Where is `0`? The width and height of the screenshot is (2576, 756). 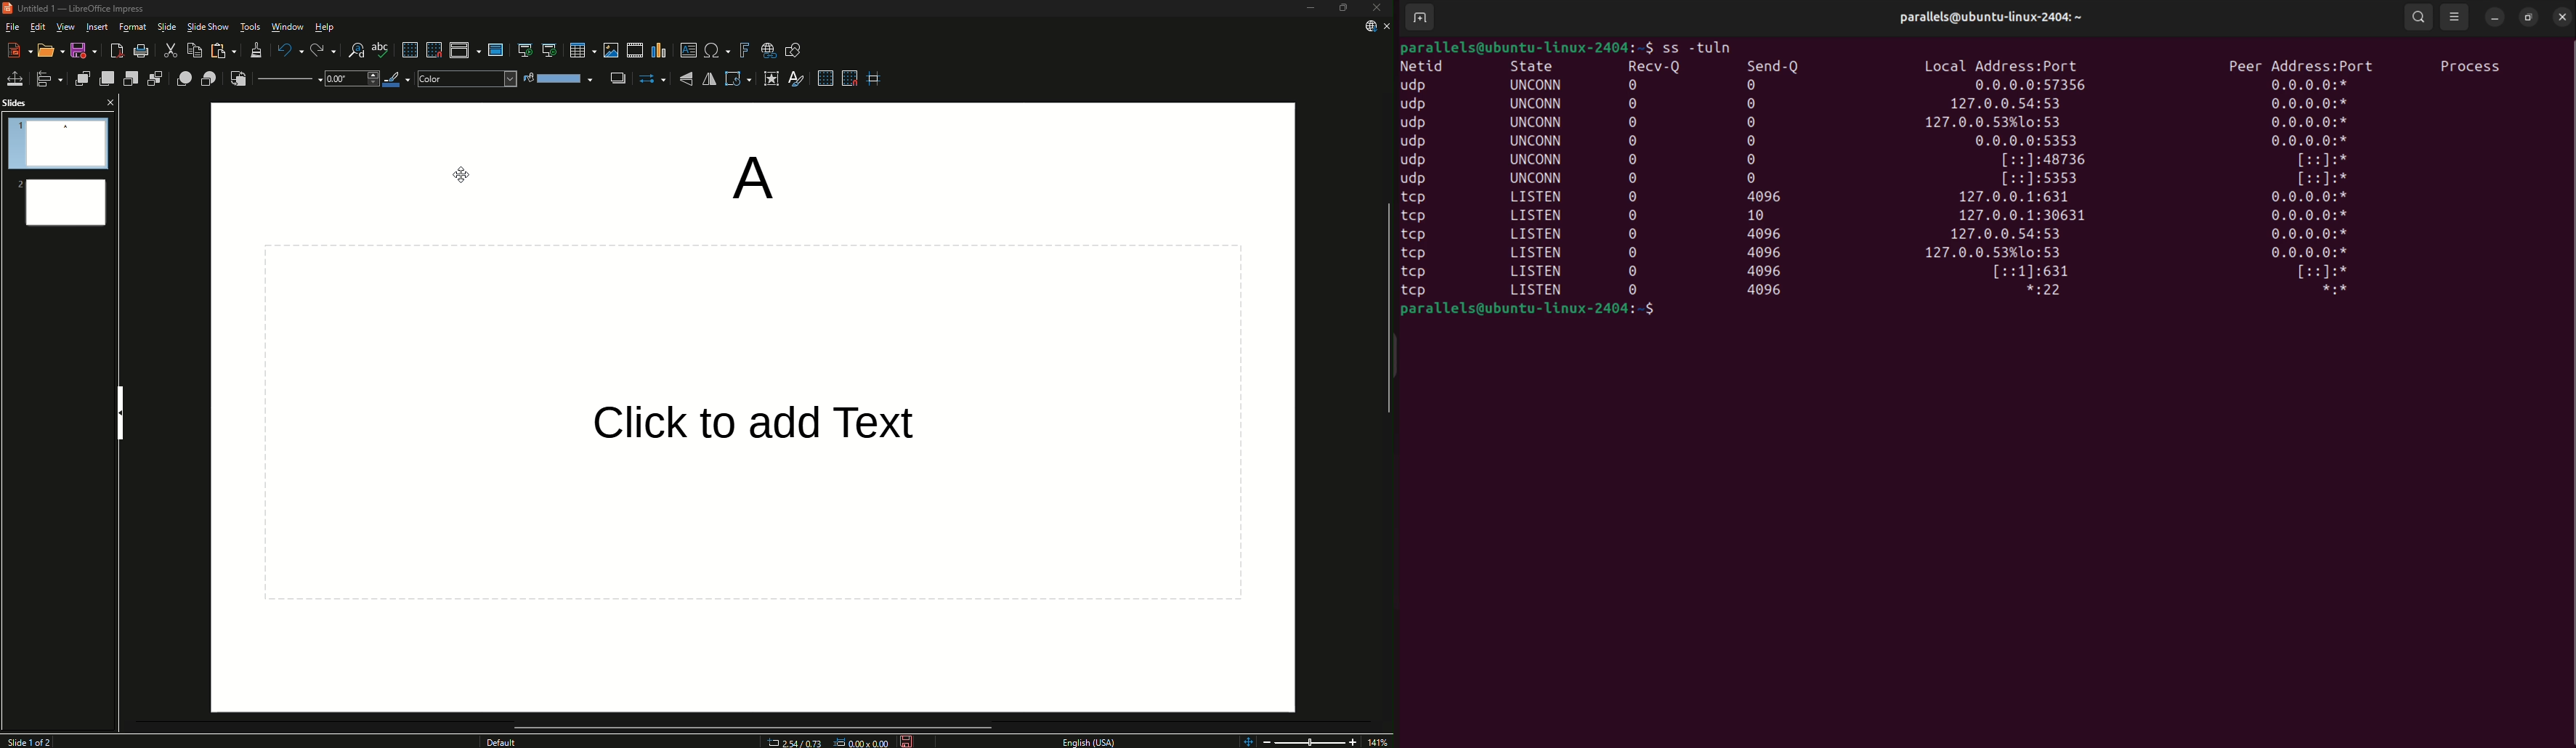 0 is located at coordinates (1638, 85).